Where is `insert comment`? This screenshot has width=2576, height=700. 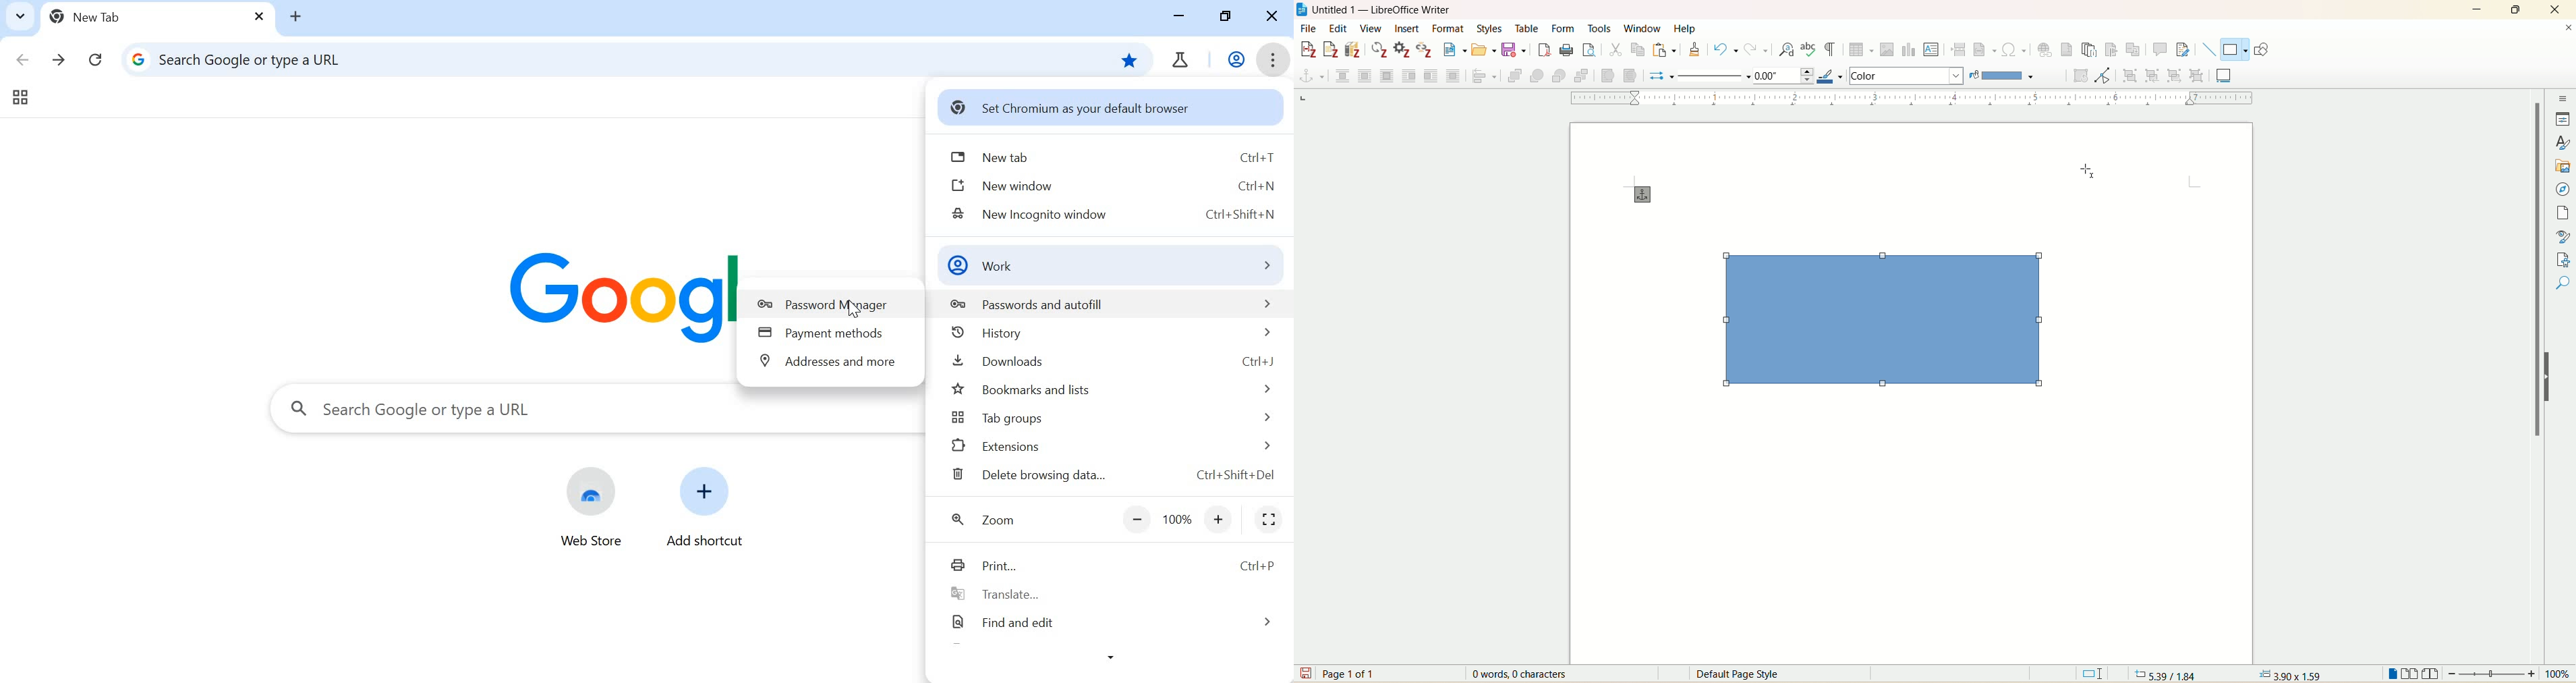 insert comment is located at coordinates (2162, 49).